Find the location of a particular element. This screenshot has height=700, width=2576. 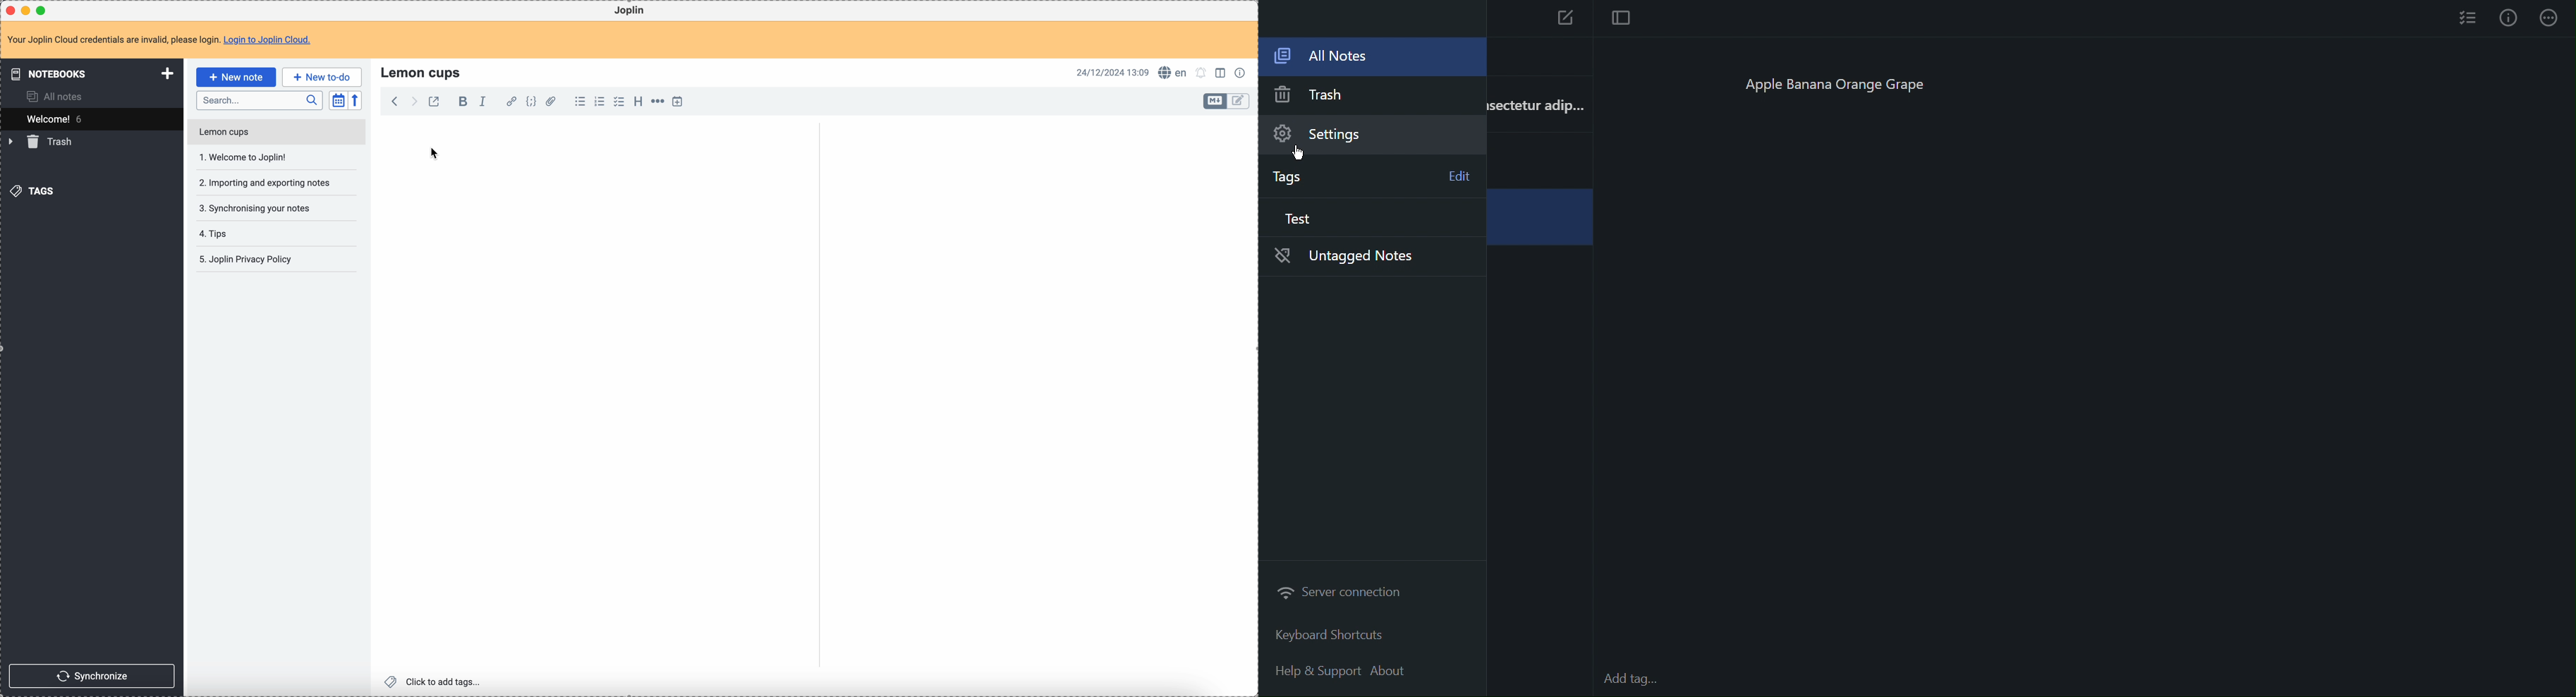

reverse sort order is located at coordinates (357, 100).